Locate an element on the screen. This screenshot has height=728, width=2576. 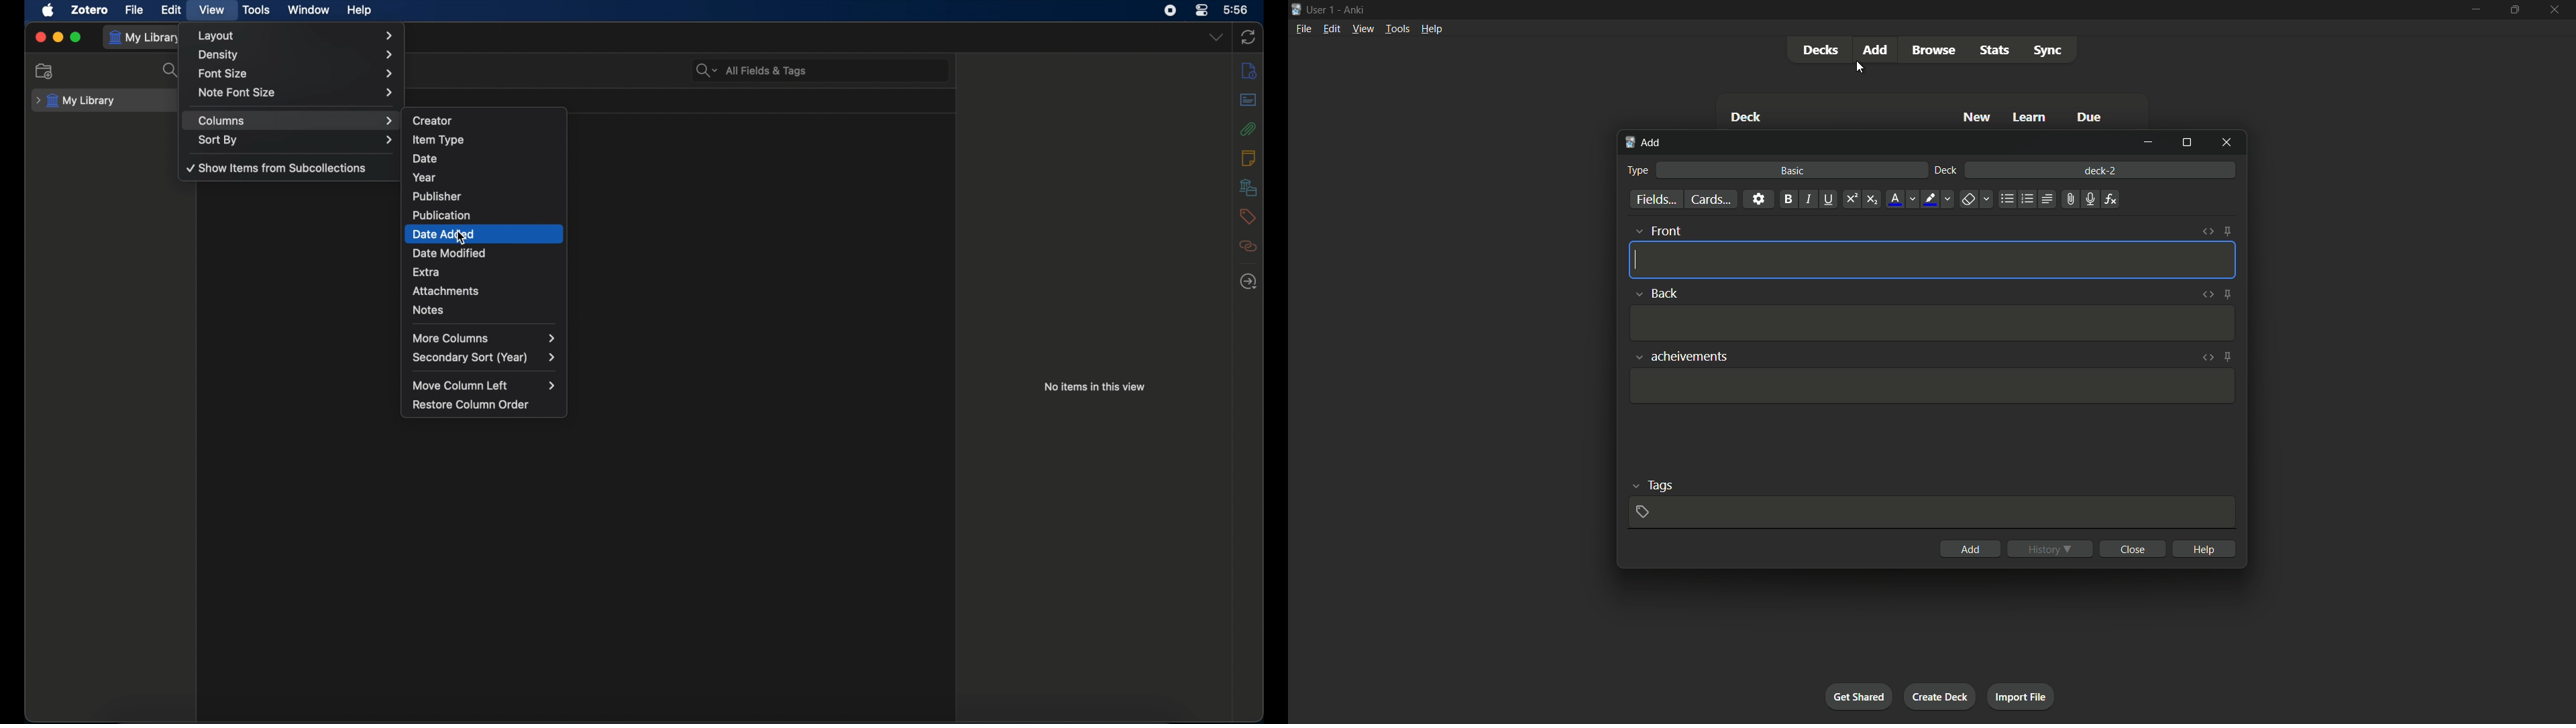
underline is located at coordinates (1829, 199).